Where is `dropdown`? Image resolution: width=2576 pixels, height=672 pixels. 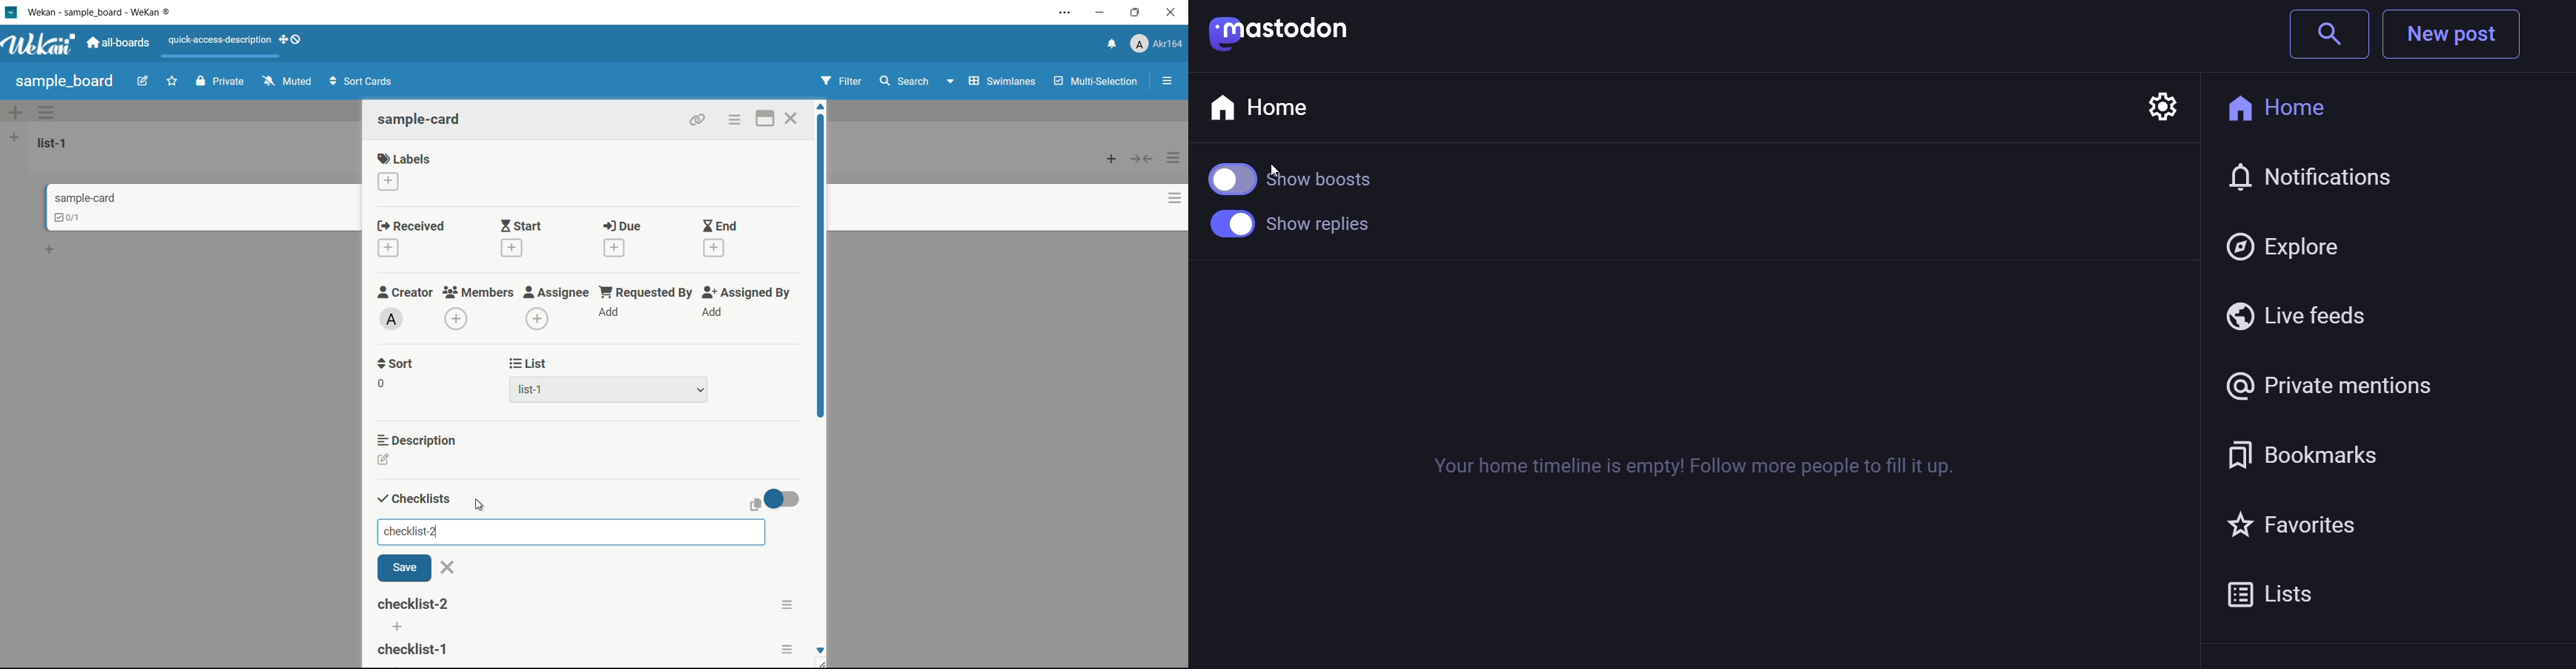 dropdown is located at coordinates (701, 391).